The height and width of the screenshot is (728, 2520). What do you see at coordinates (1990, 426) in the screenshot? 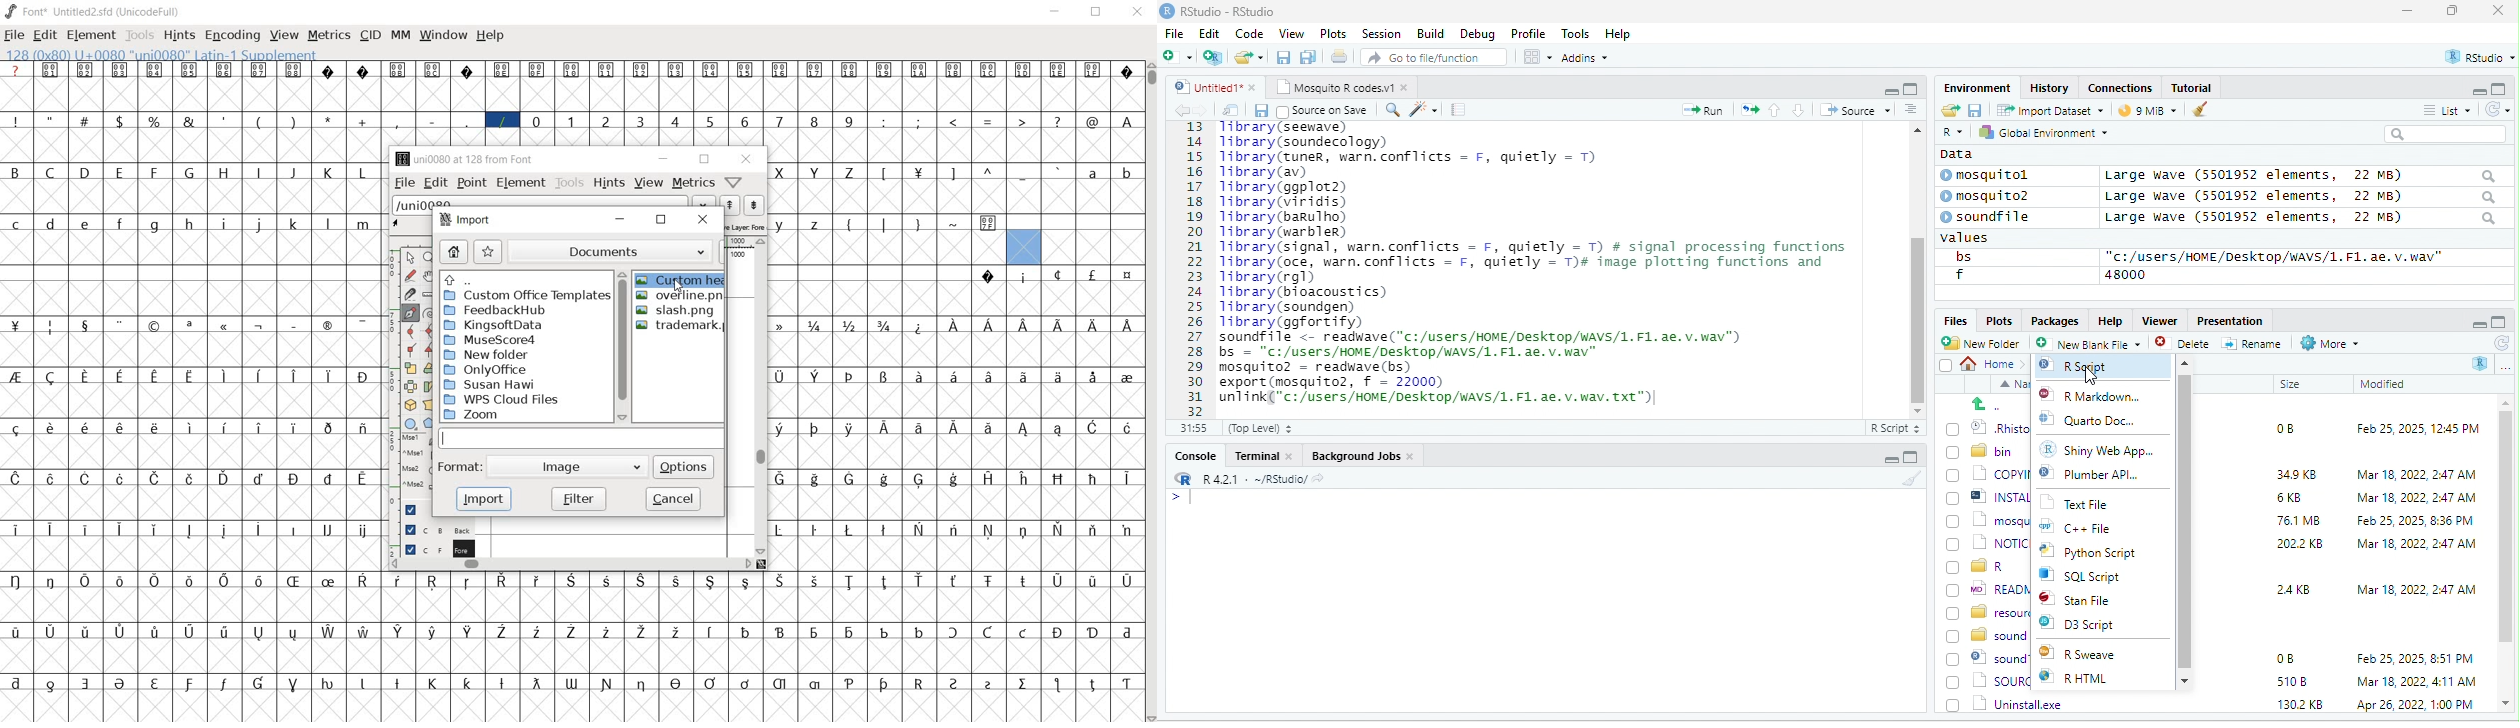
I see `© Rhistory` at bounding box center [1990, 426].